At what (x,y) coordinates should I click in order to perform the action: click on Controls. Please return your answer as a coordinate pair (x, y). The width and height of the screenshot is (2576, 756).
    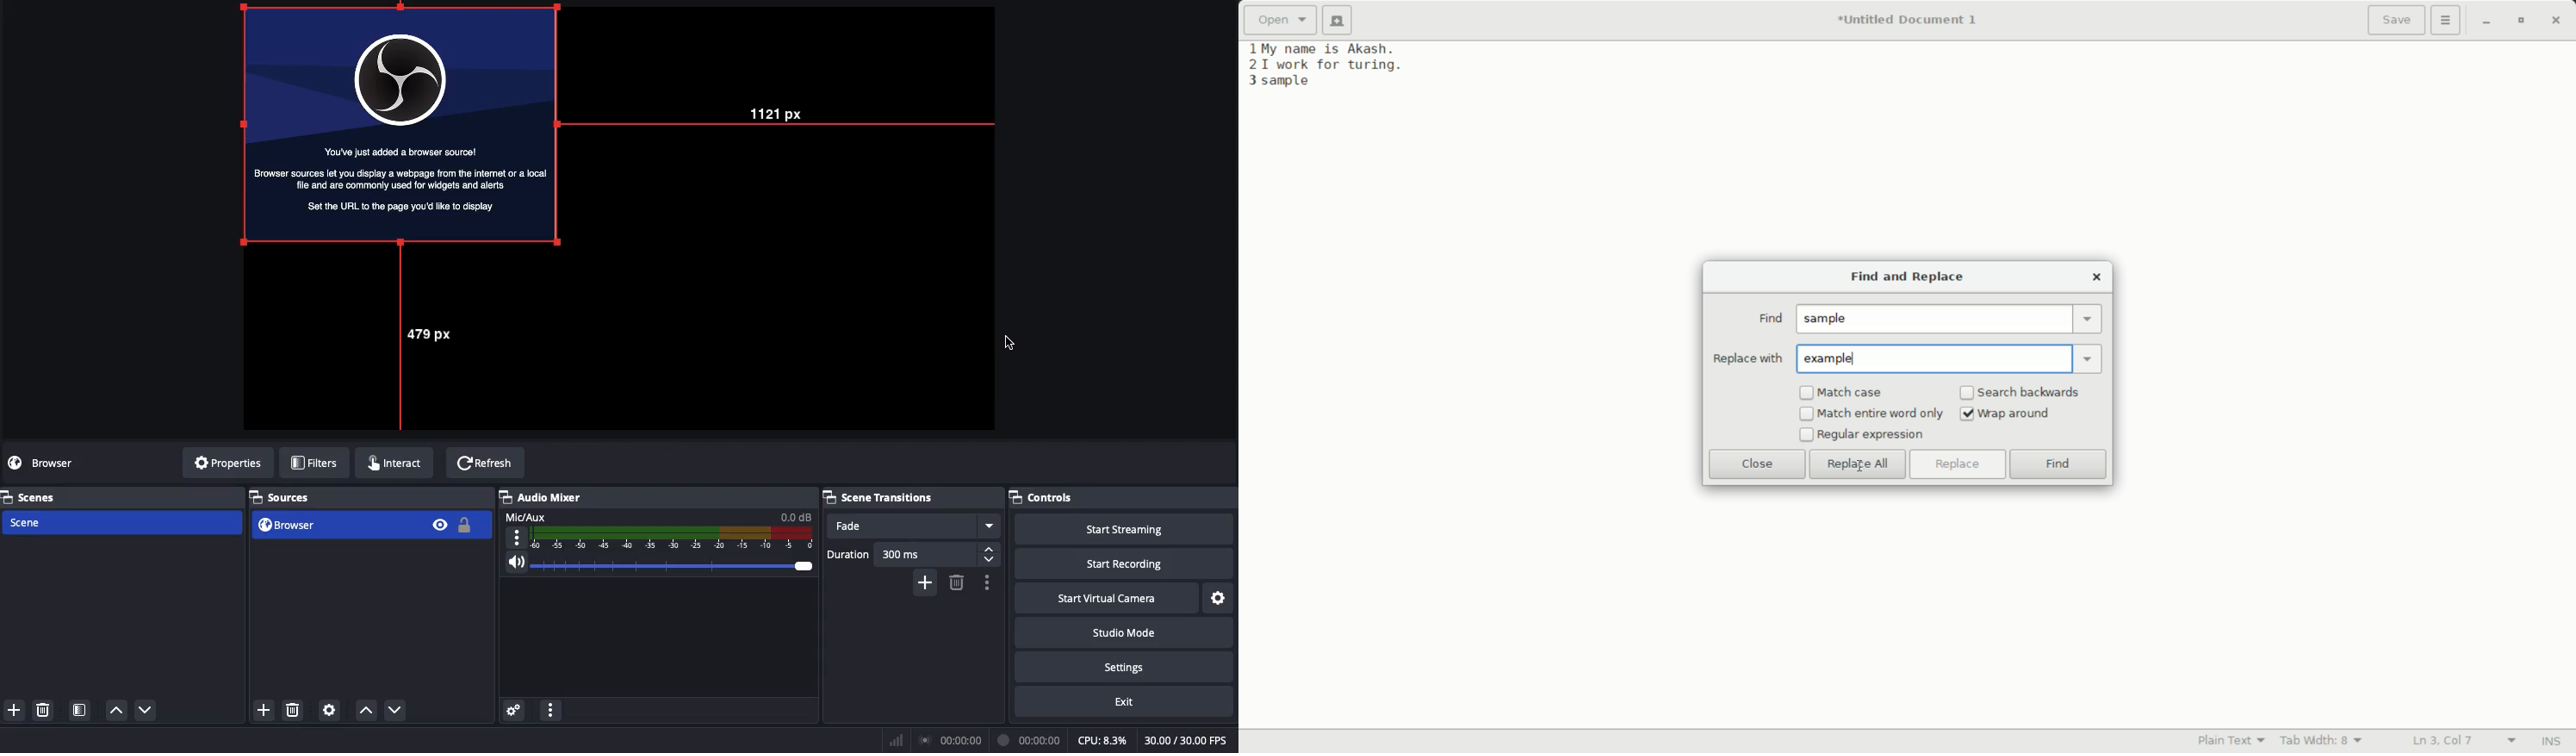
    Looking at the image, I should click on (1043, 497).